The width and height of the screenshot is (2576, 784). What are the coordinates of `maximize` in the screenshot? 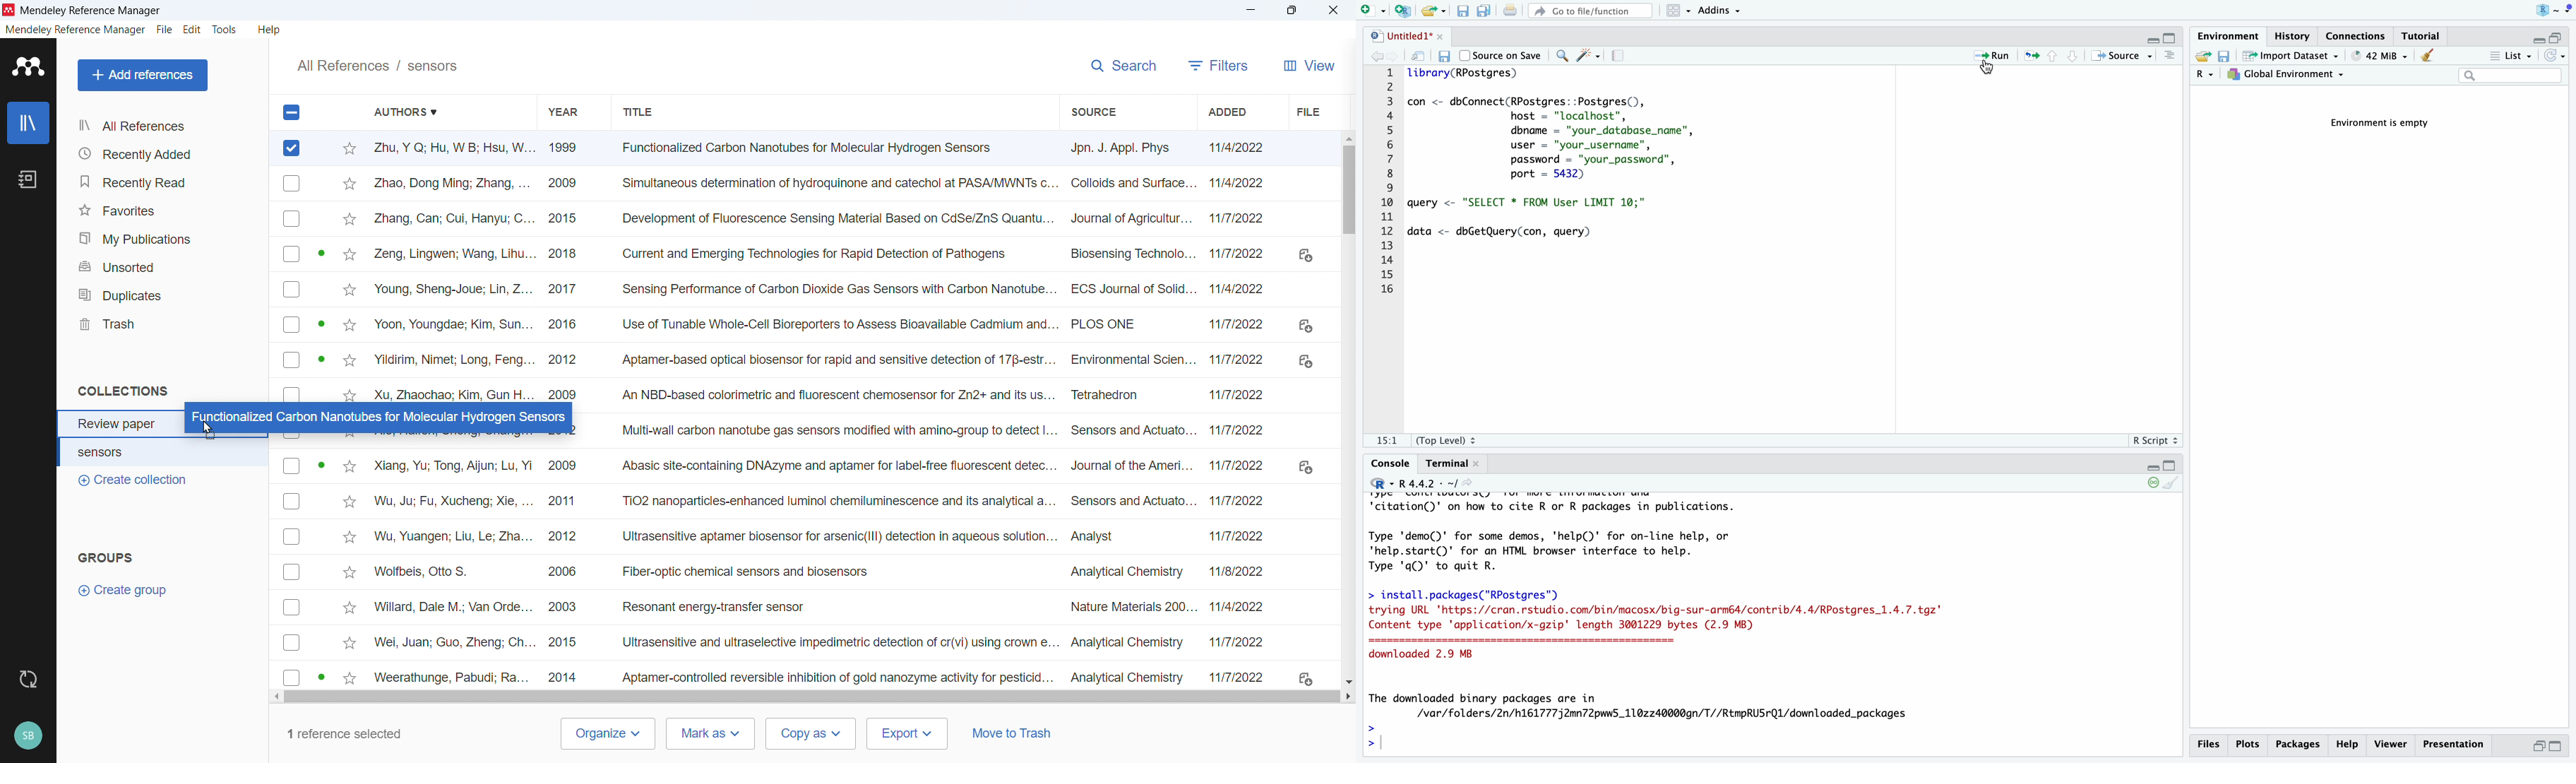 It's located at (2562, 747).